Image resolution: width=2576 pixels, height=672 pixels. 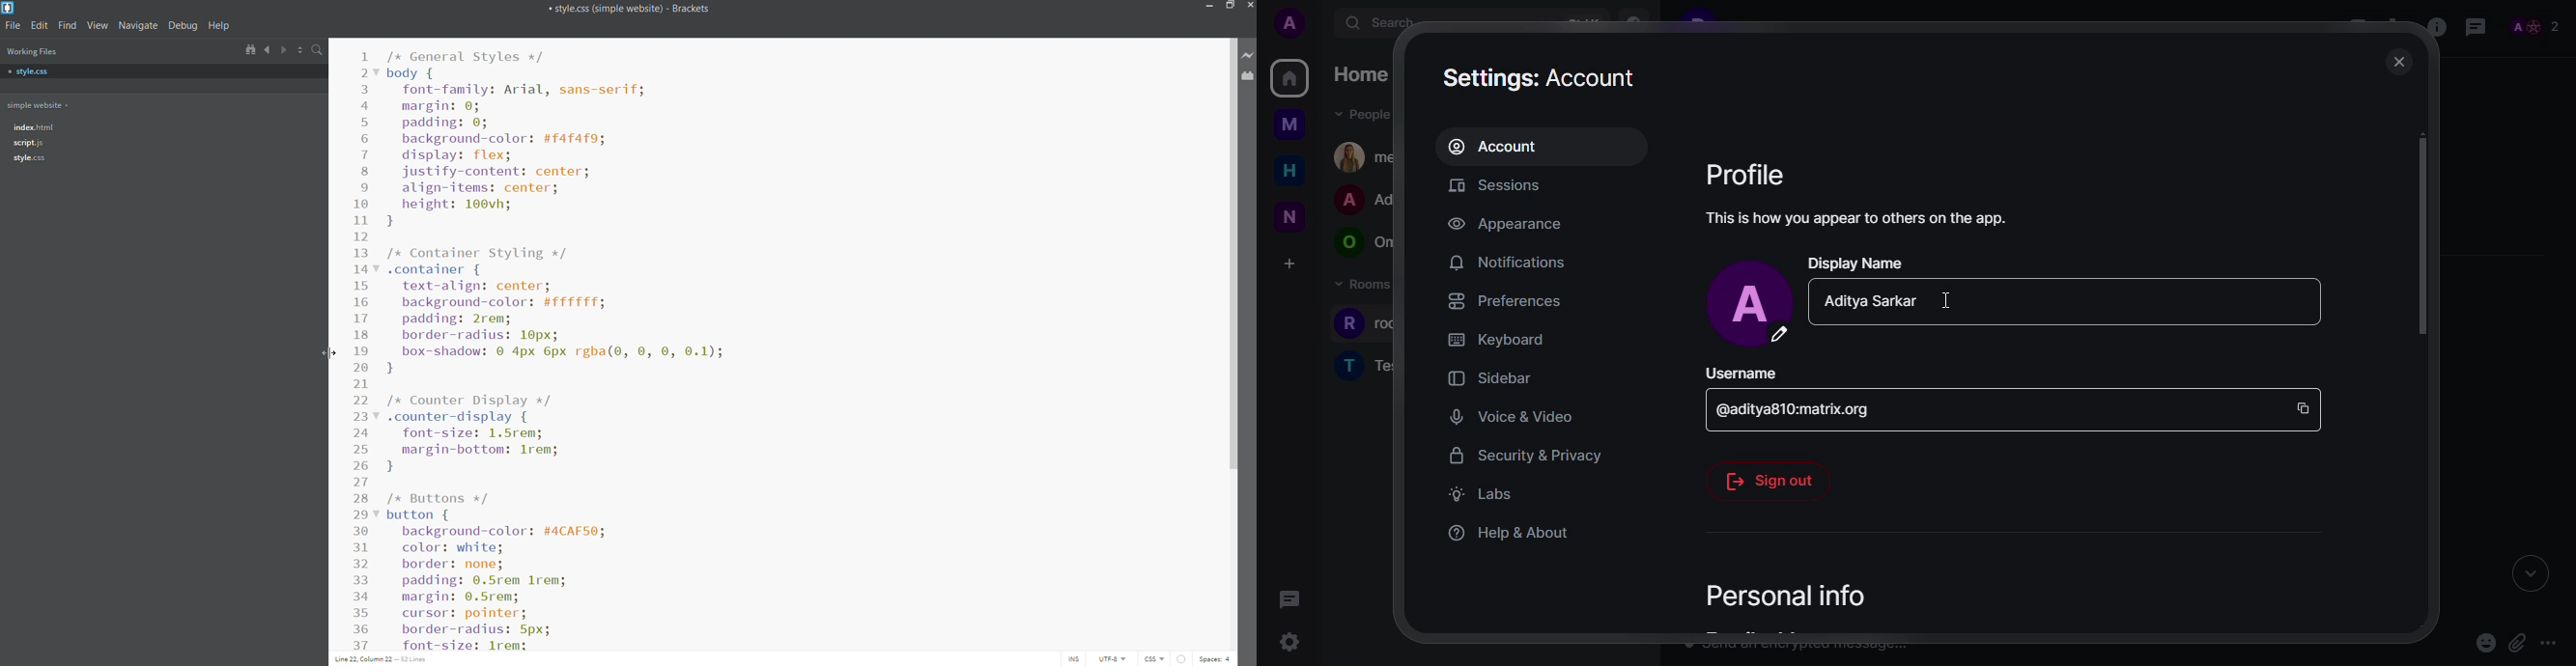 I want to click on file type, so click(x=1156, y=659).